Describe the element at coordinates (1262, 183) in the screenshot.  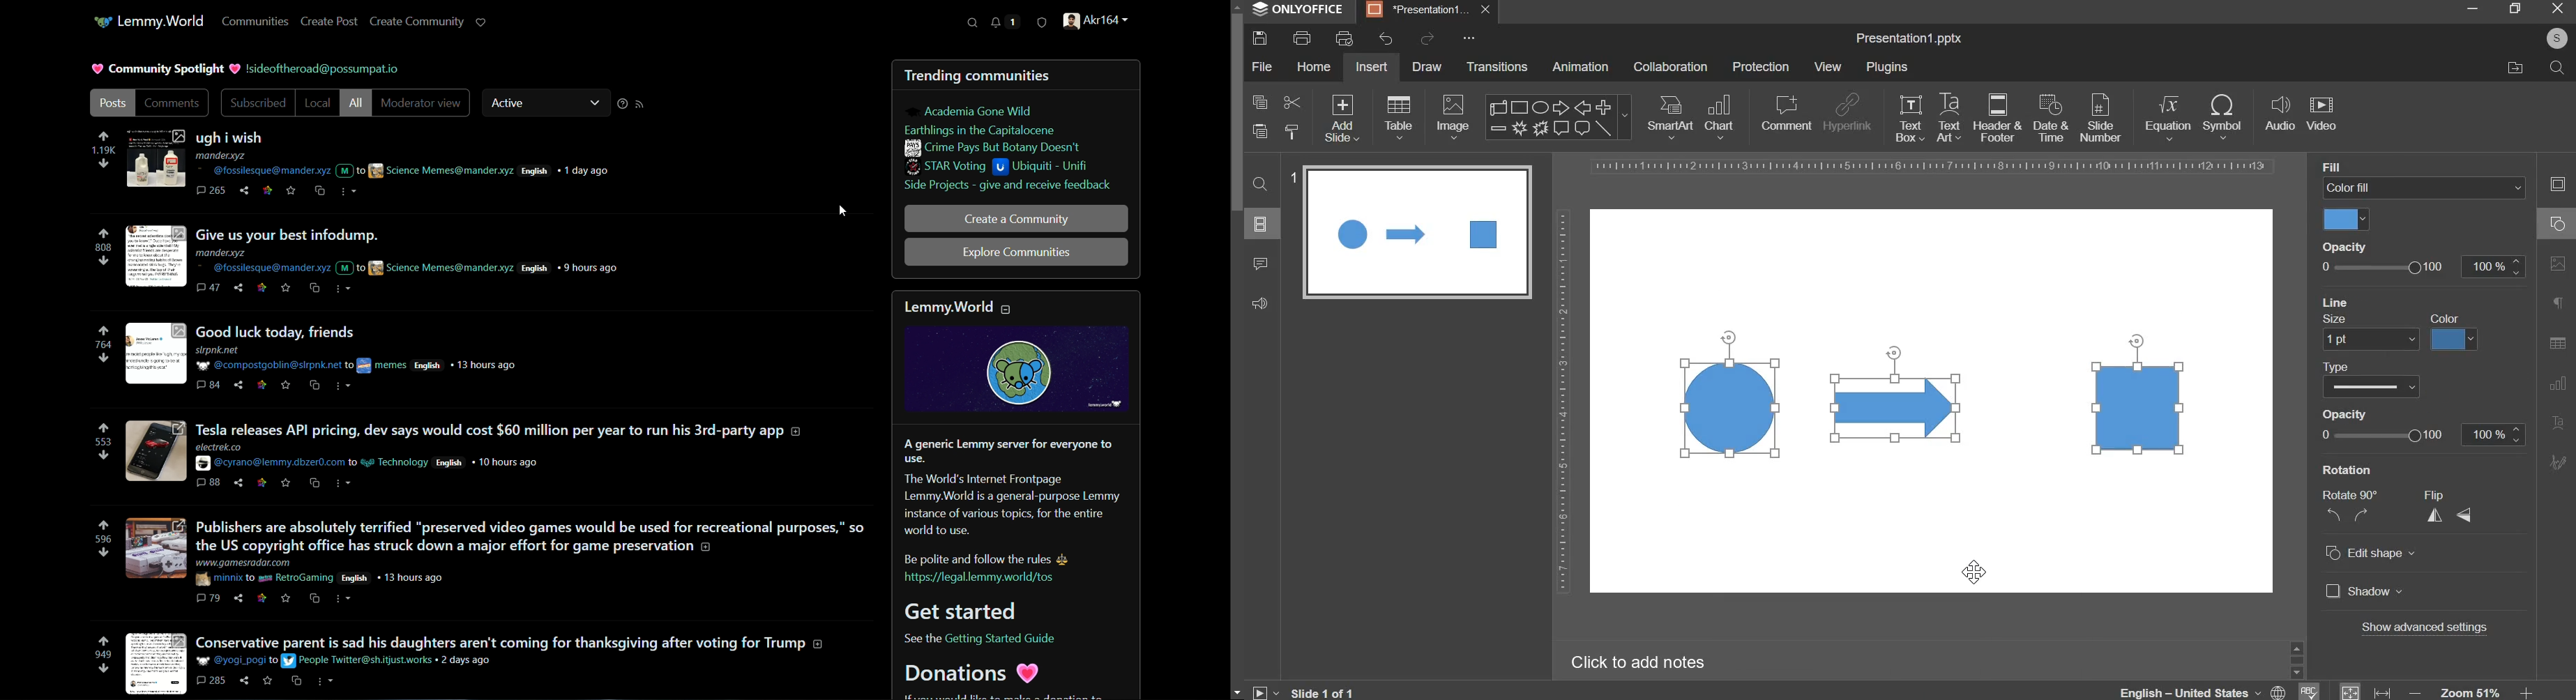
I see `find` at that location.